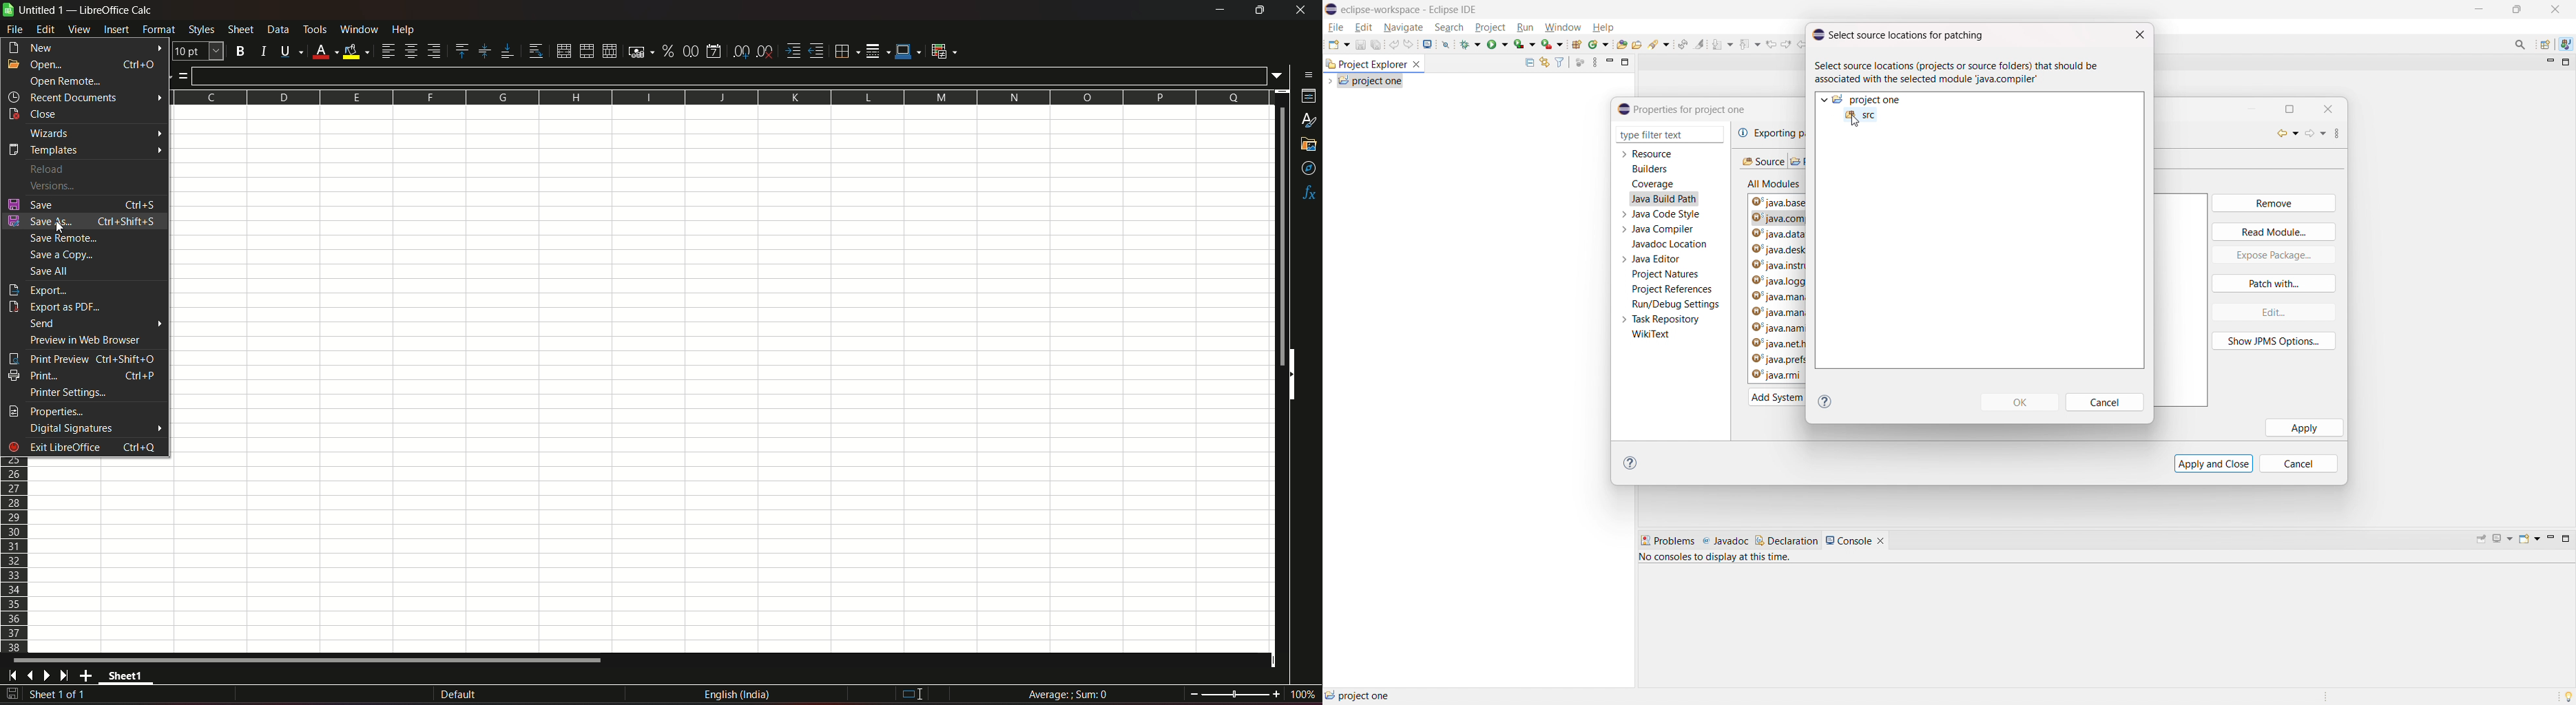 This screenshot has width=2576, height=728. I want to click on show JPMS option, so click(2275, 341).